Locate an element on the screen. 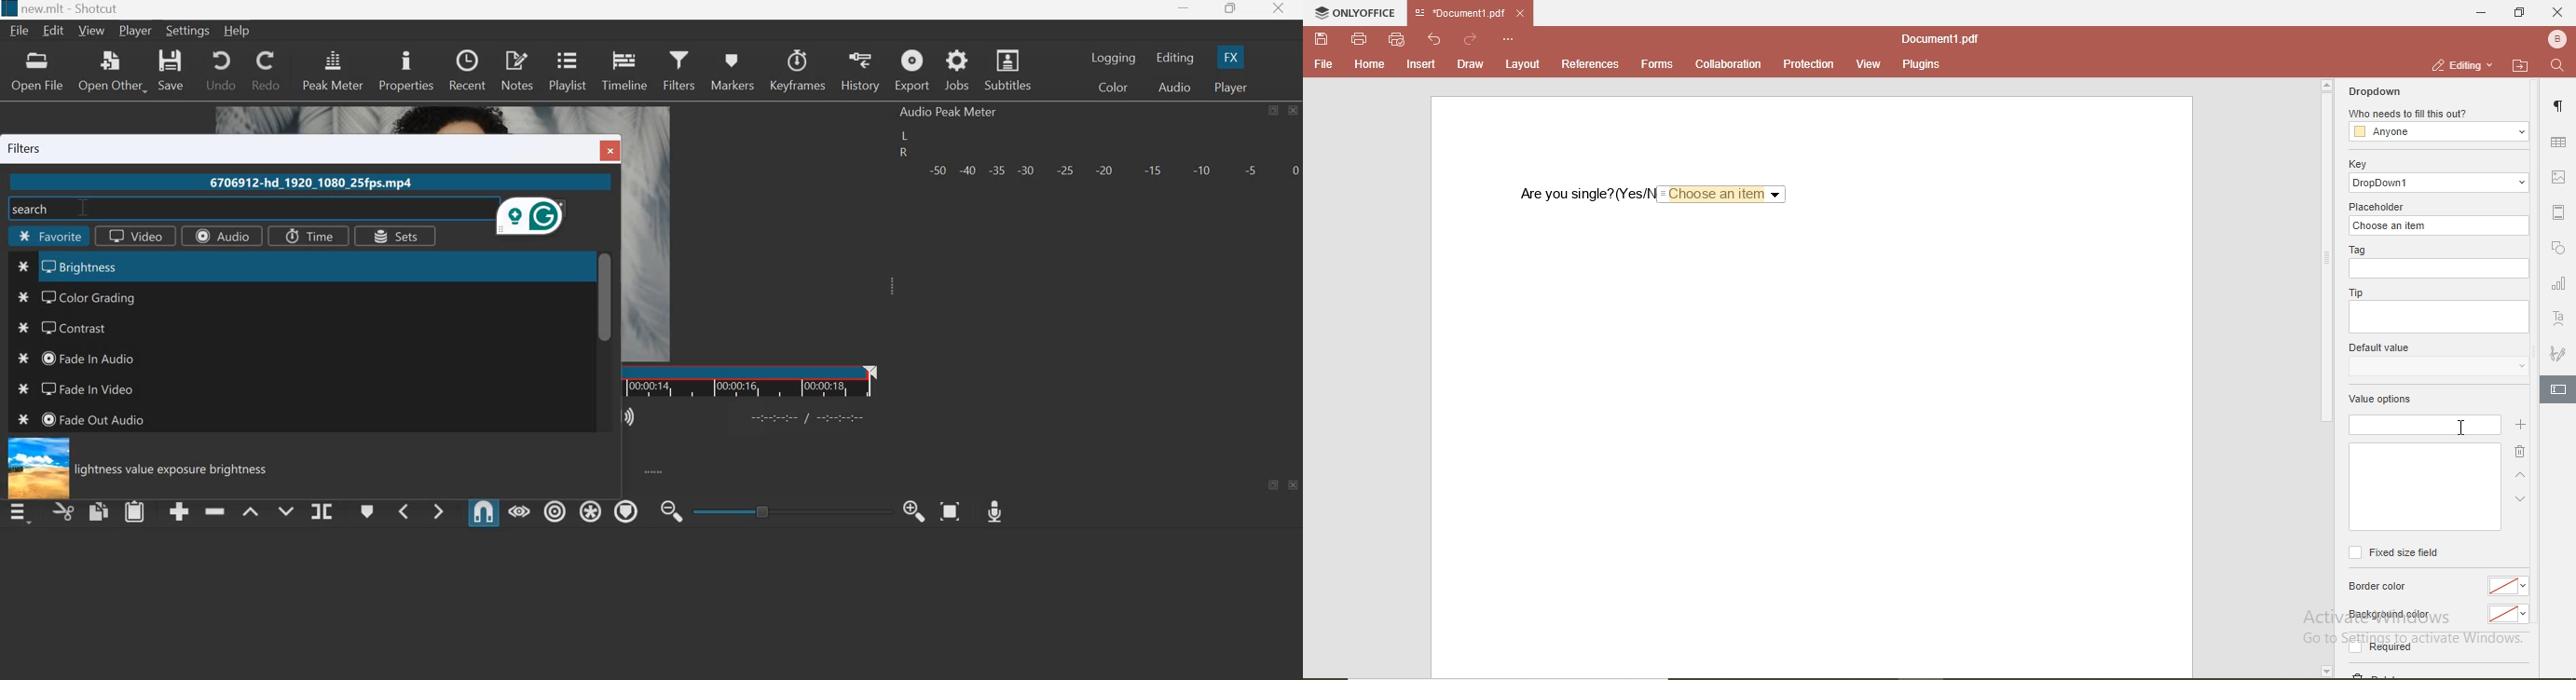 The height and width of the screenshot is (700, 2576). 6706912-hd_1920_1080_25fps.mp4 is located at coordinates (308, 184).